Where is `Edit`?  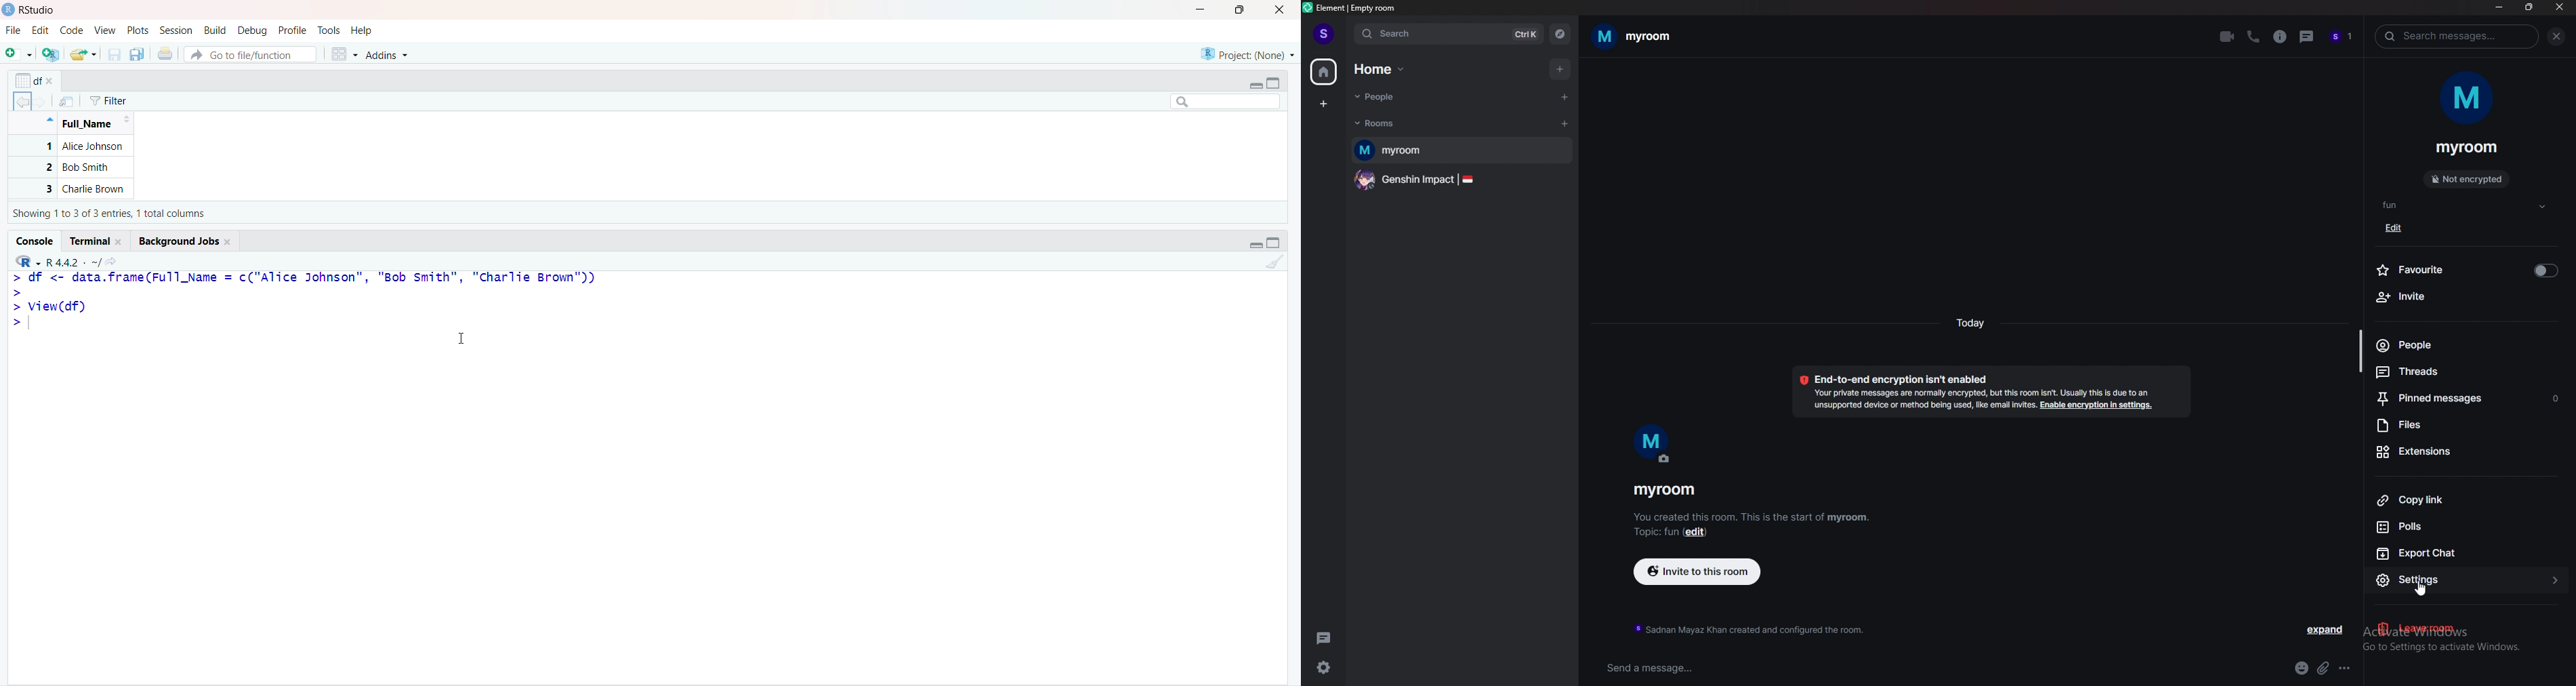
Edit is located at coordinates (40, 30).